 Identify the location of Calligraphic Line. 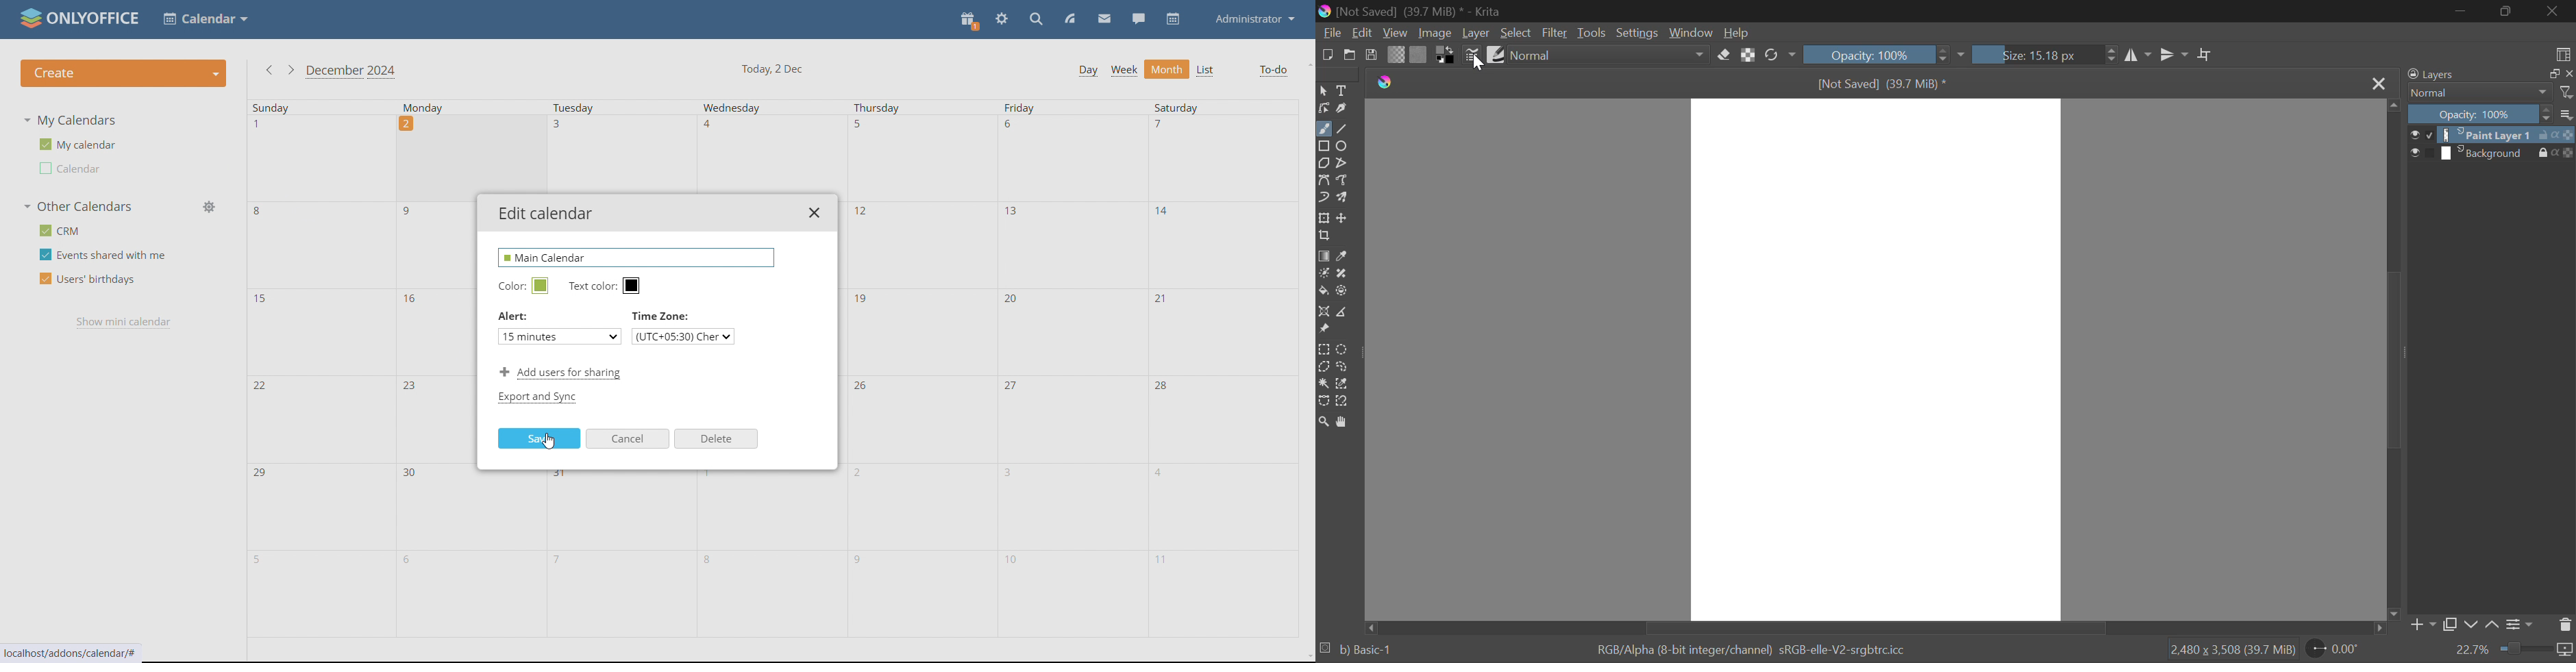
(1340, 108).